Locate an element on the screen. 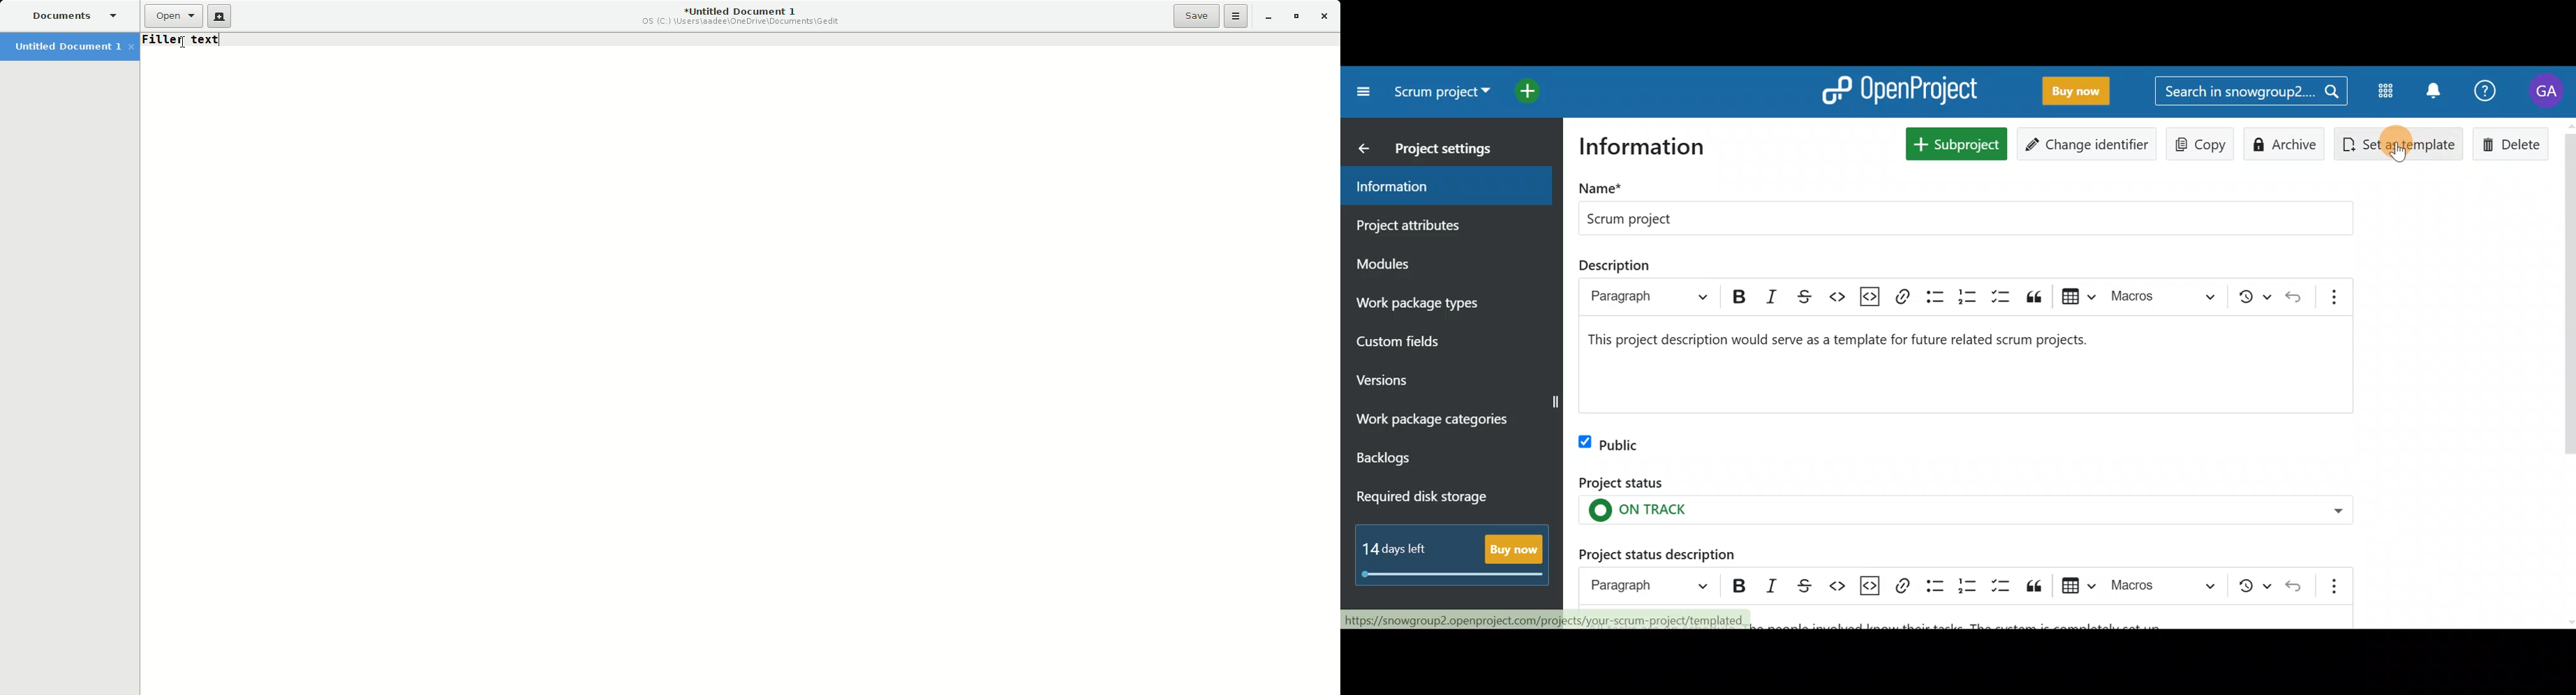  Open is located at coordinates (170, 17).